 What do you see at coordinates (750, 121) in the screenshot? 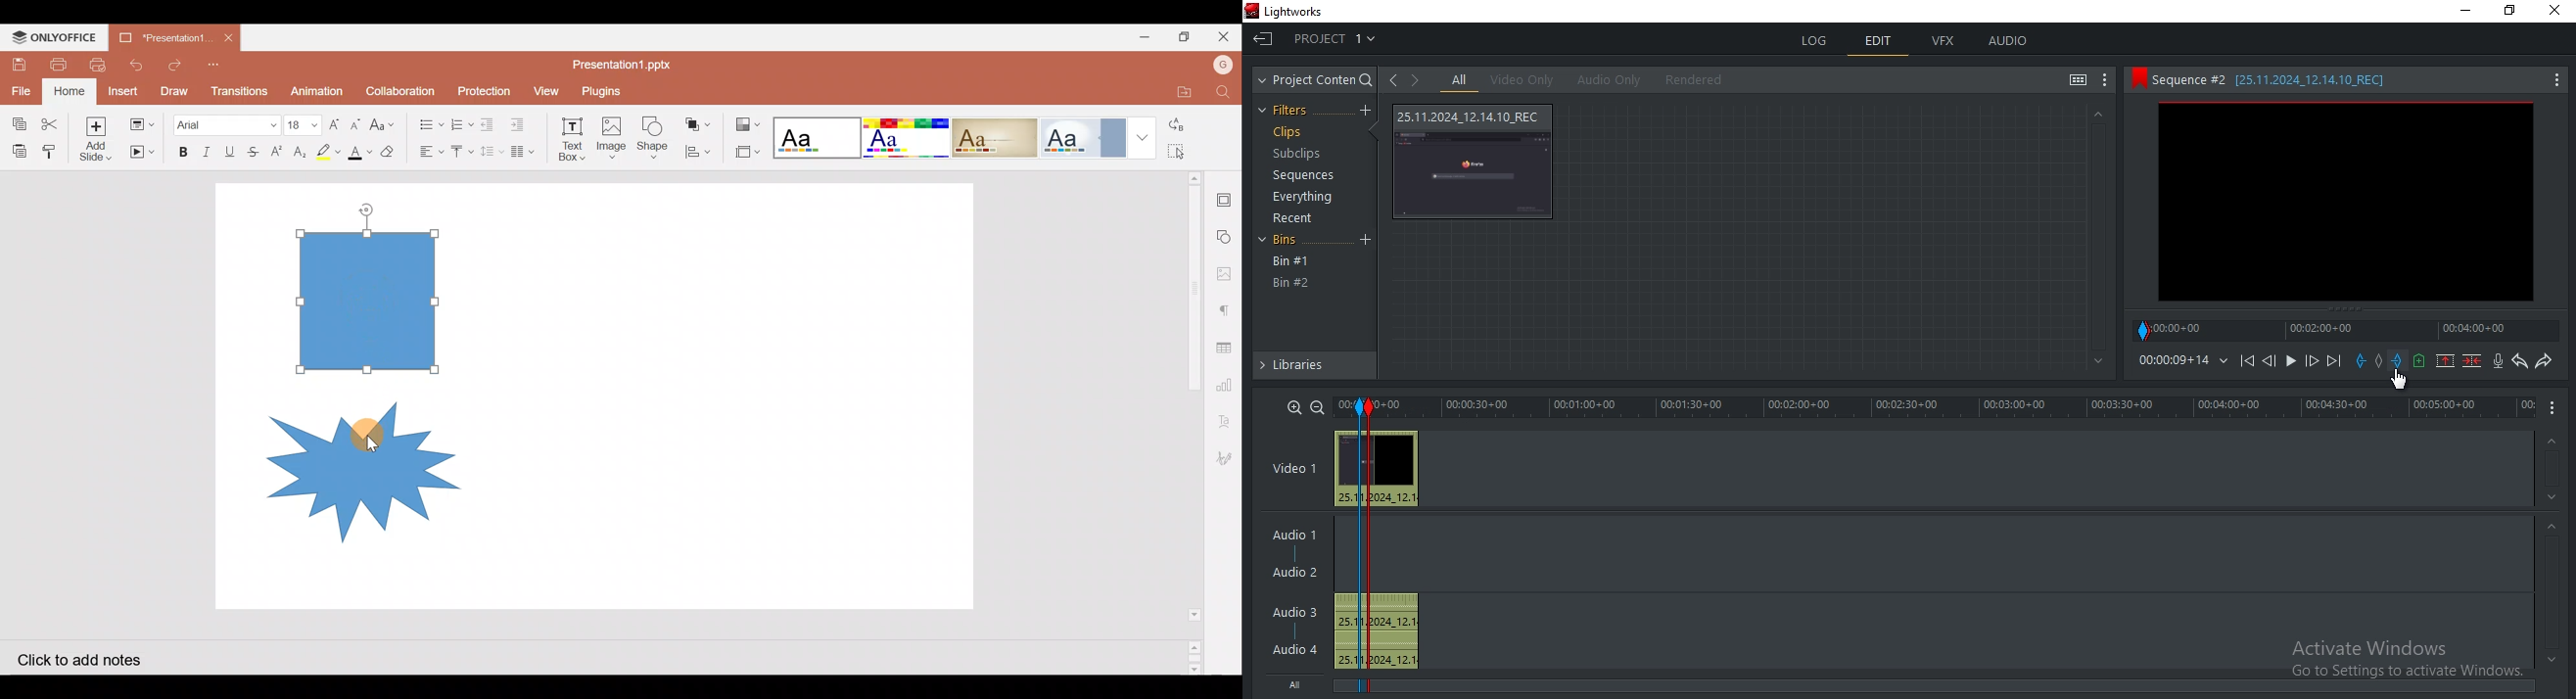
I see `Change colour theme` at bounding box center [750, 121].